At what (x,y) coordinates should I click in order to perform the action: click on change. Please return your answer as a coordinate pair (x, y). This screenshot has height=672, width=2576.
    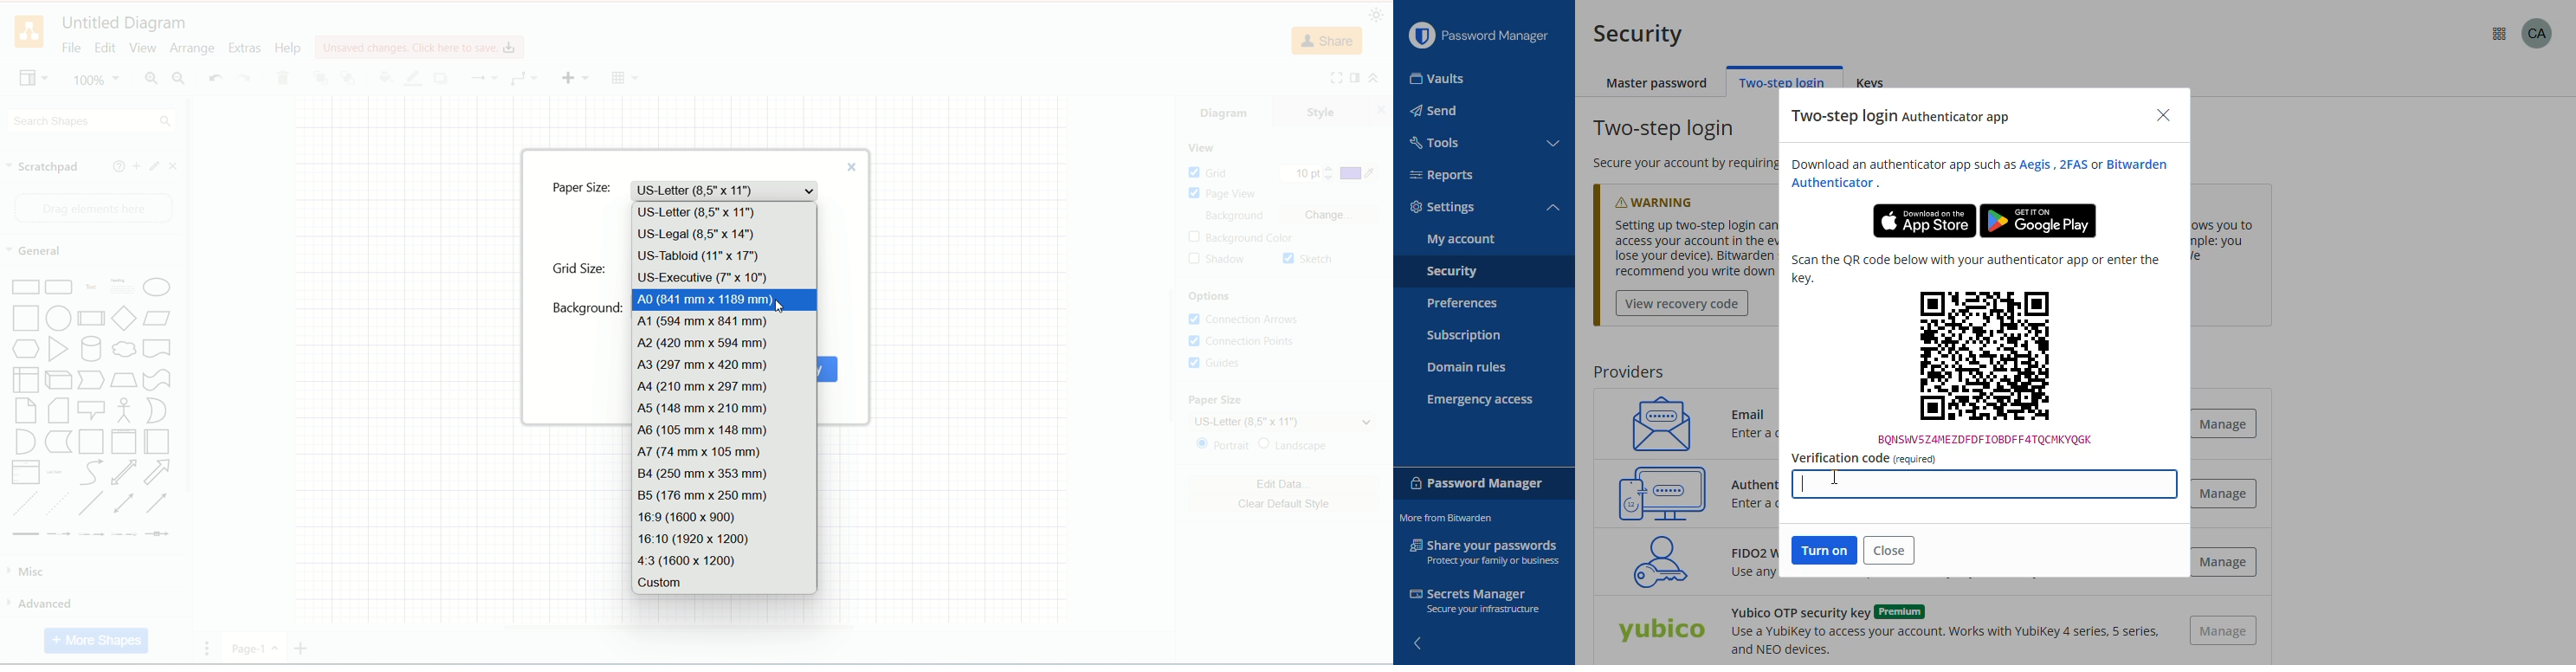
    Looking at the image, I should click on (1334, 216).